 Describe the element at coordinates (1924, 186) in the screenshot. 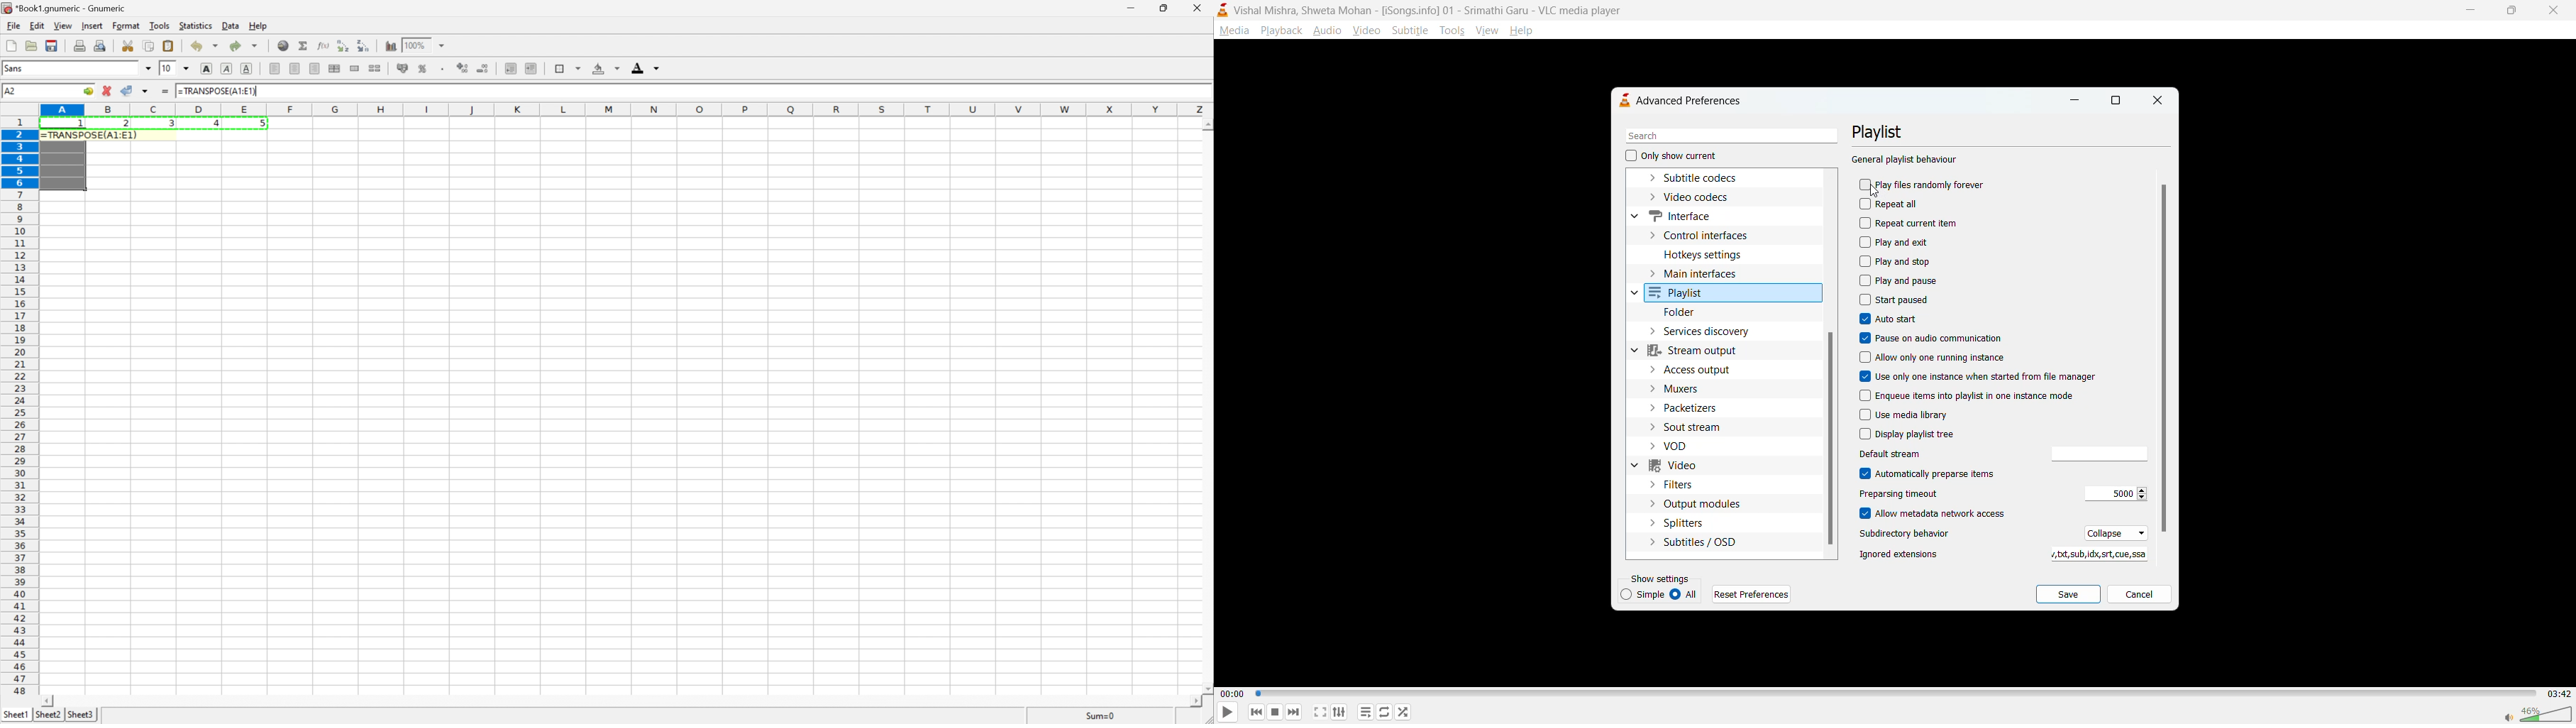

I see `play files randomly ` at that location.